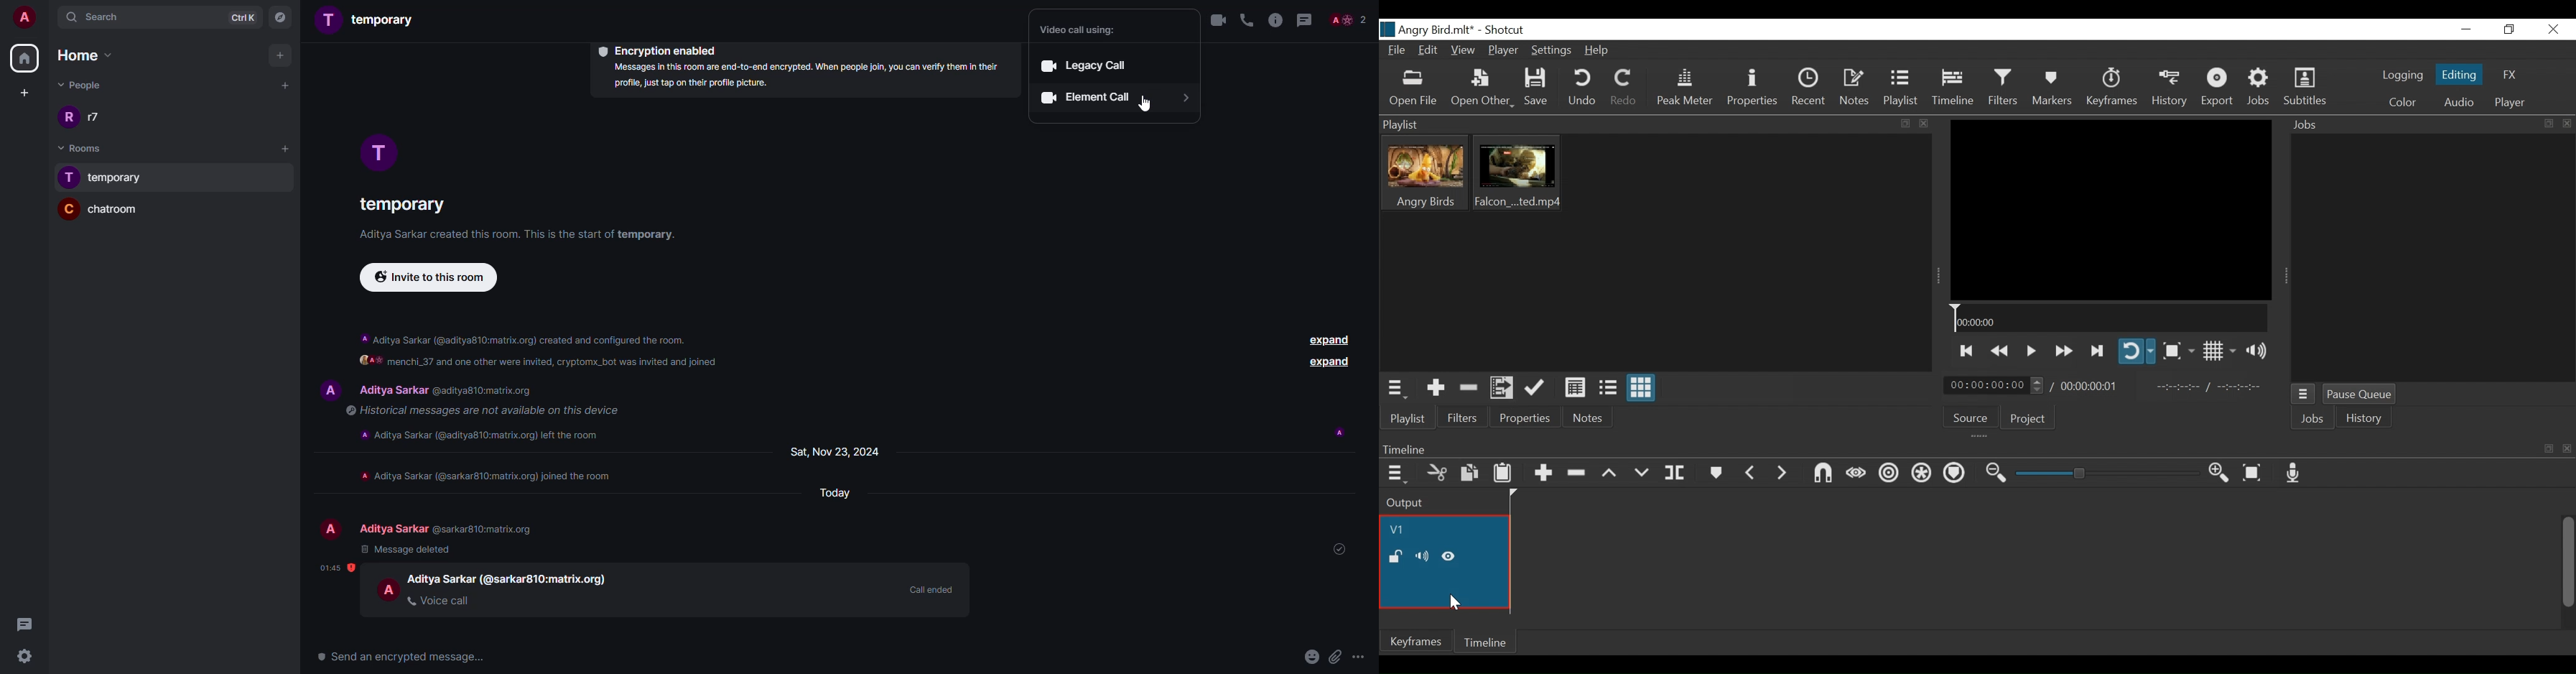 This screenshot has width=2576, height=700. Describe the element at coordinates (2169, 88) in the screenshot. I see `History` at that location.